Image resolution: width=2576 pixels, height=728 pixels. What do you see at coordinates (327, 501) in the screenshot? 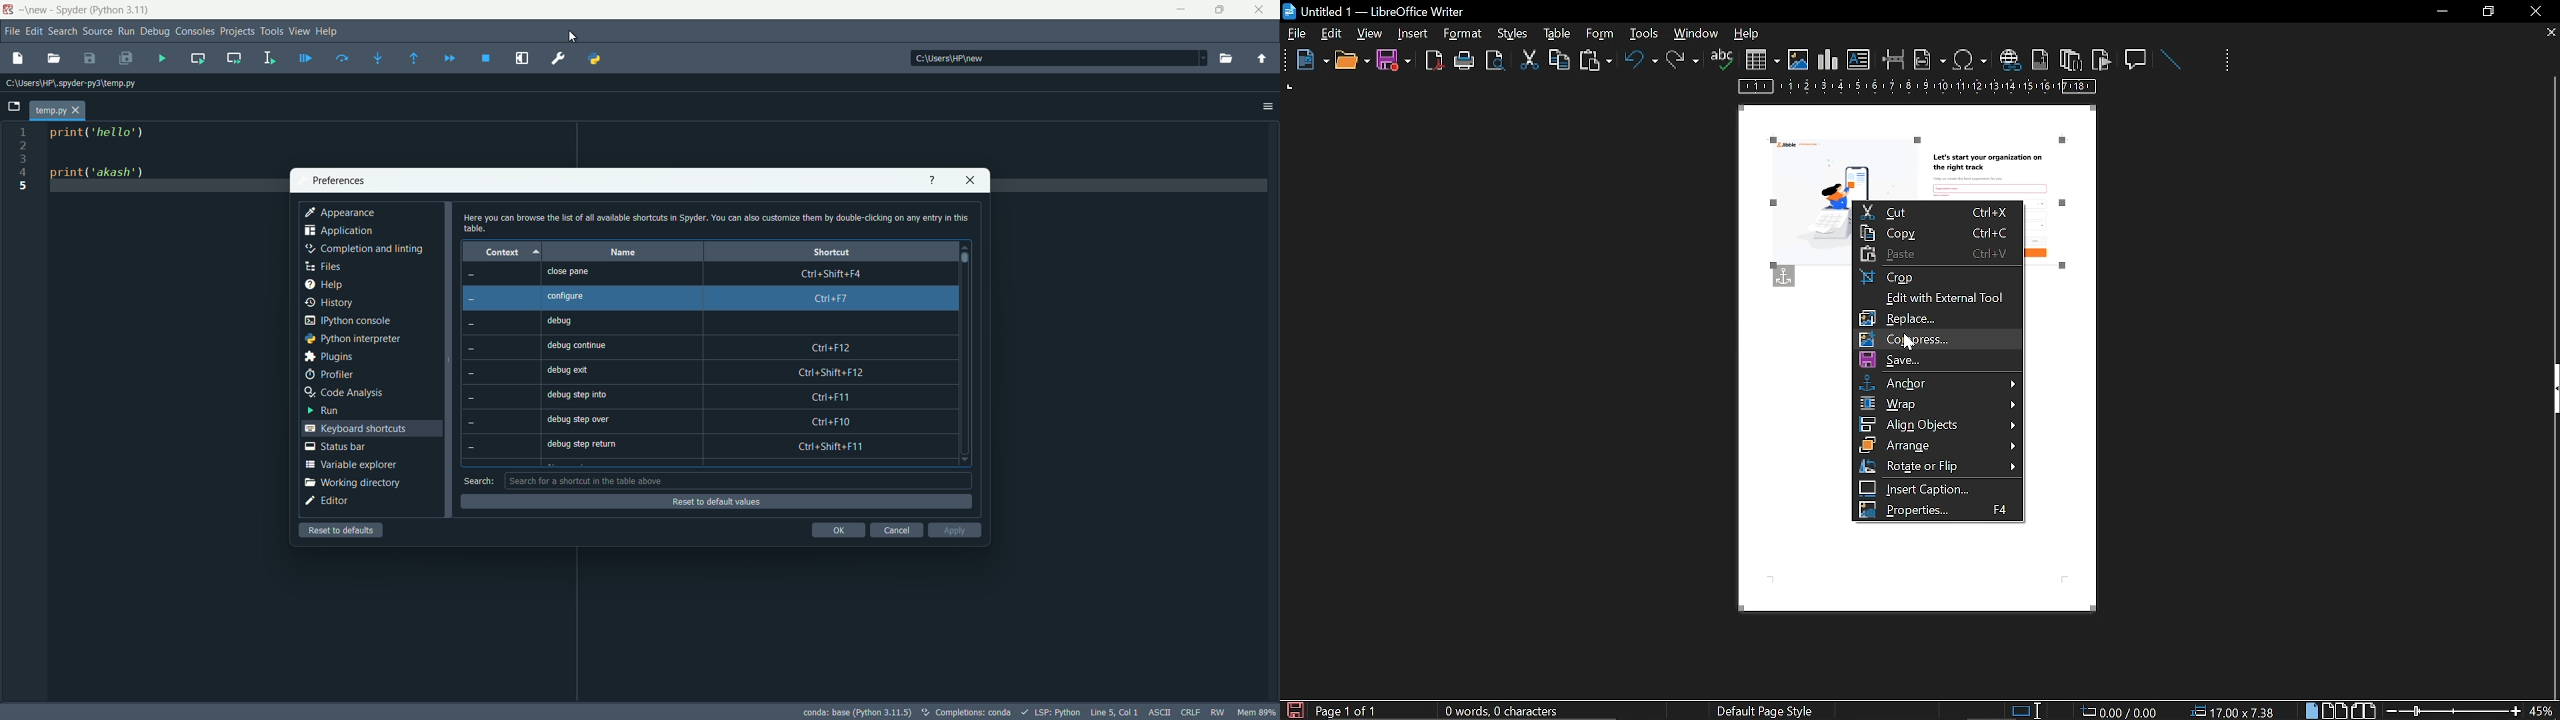
I see `editor` at bounding box center [327, 501].